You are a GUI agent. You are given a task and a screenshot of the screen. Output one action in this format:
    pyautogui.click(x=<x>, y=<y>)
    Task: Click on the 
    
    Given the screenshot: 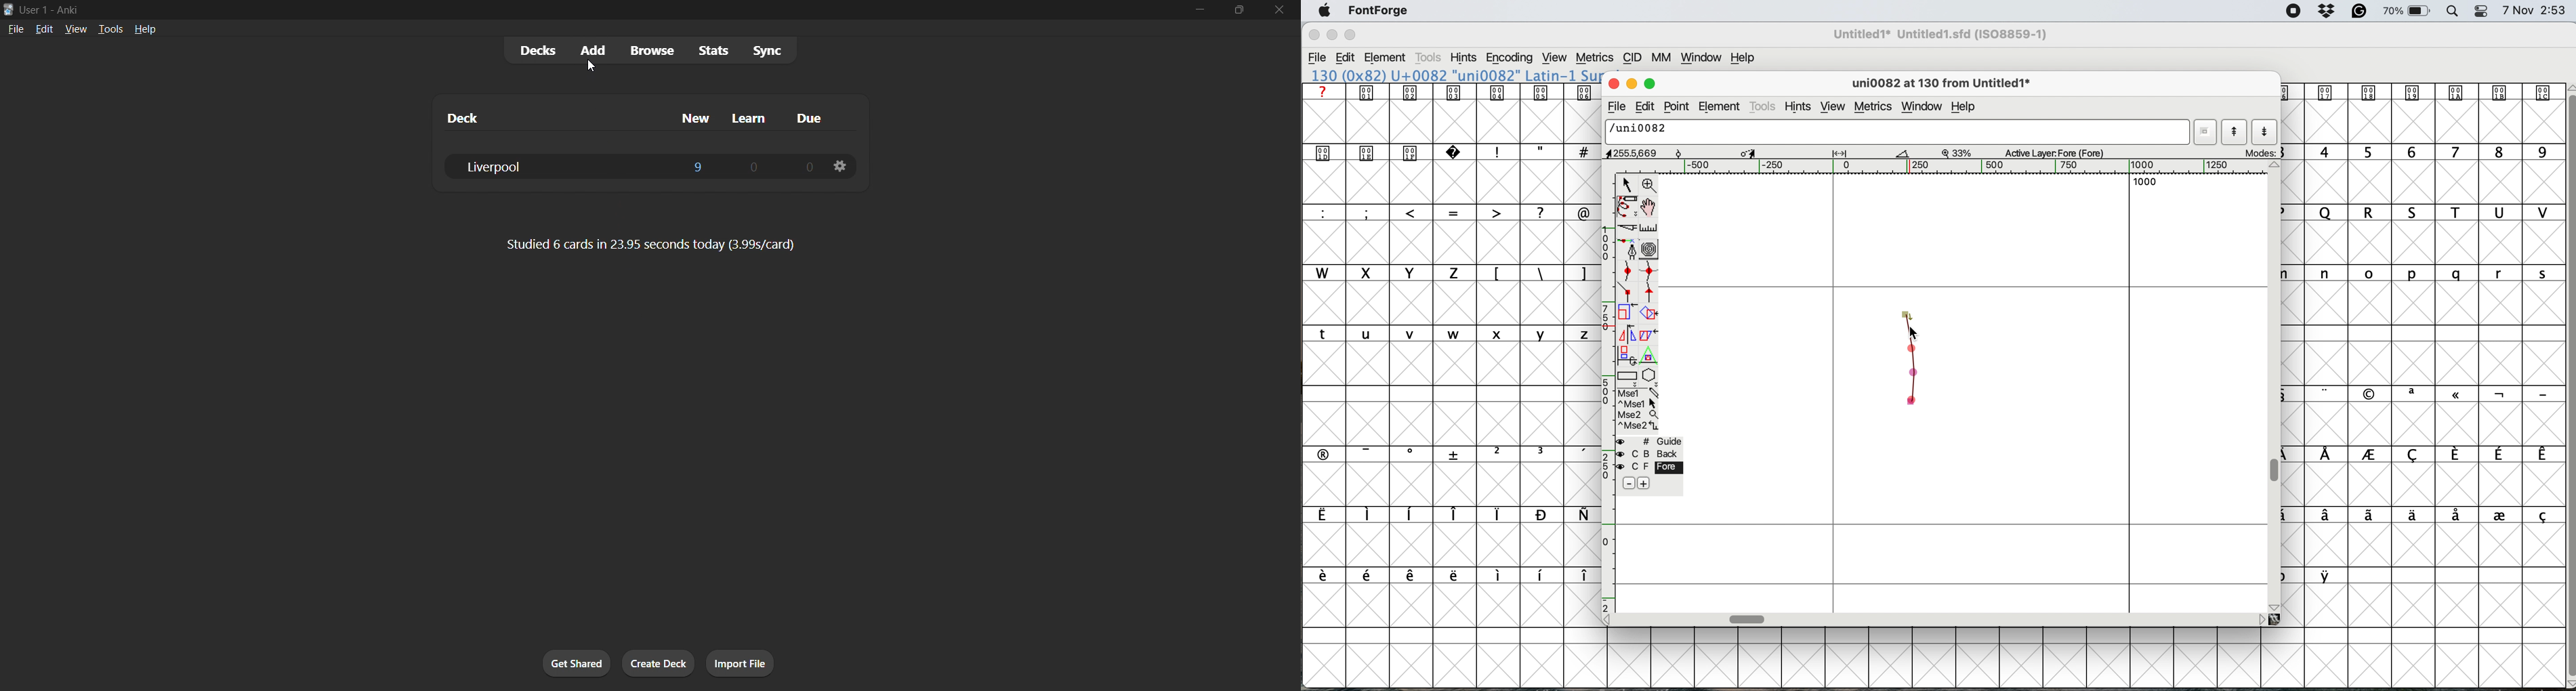 What is the action you would take?
    pyautogui.click(x=1352, y=22)
    